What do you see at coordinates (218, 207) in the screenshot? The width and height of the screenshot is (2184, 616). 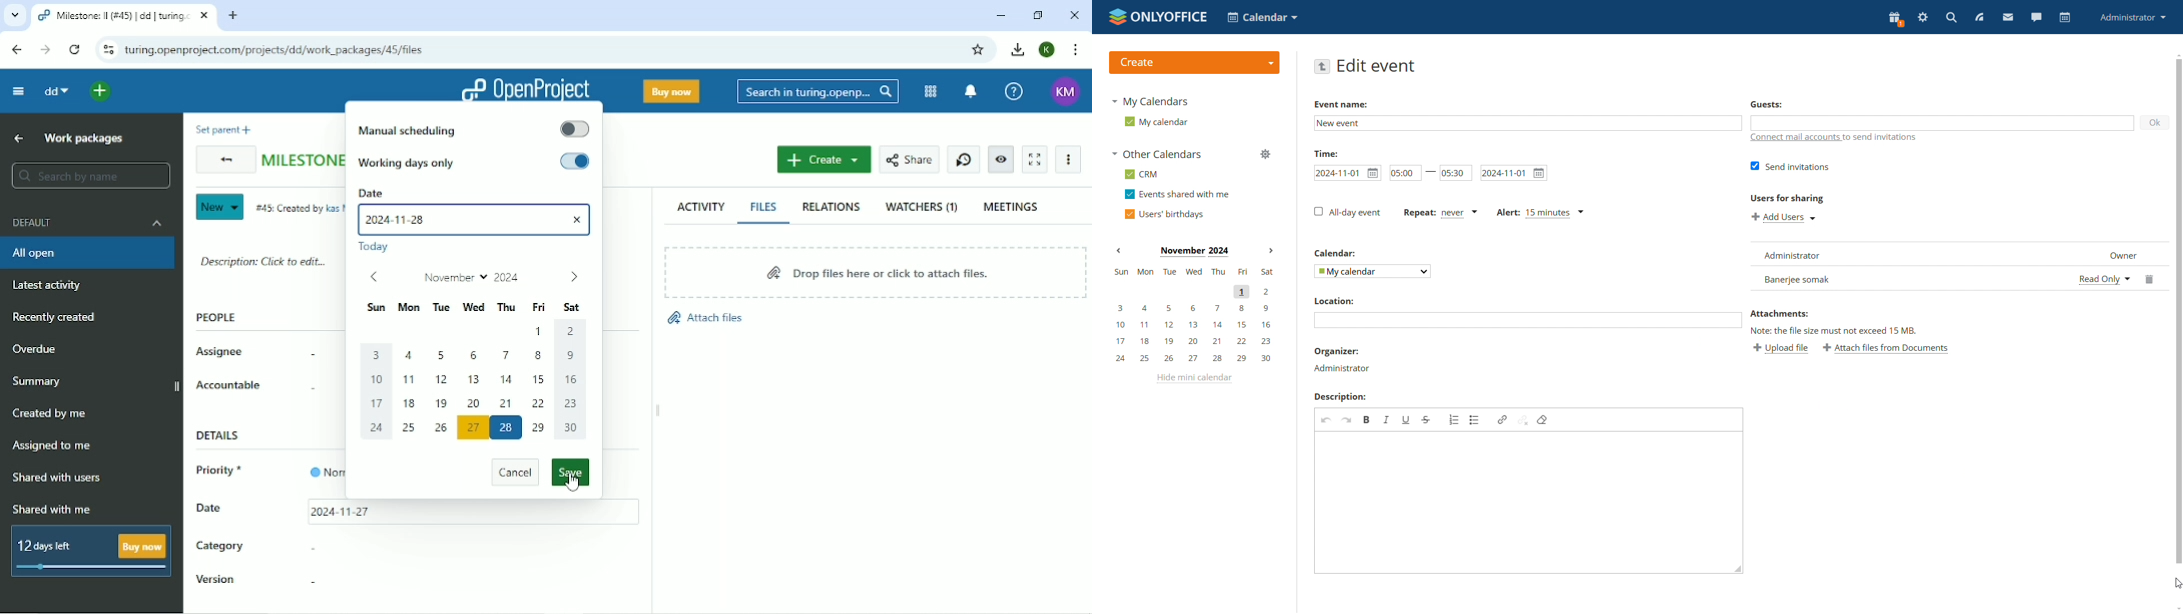 I see `New` at bounding box center [218, 207].